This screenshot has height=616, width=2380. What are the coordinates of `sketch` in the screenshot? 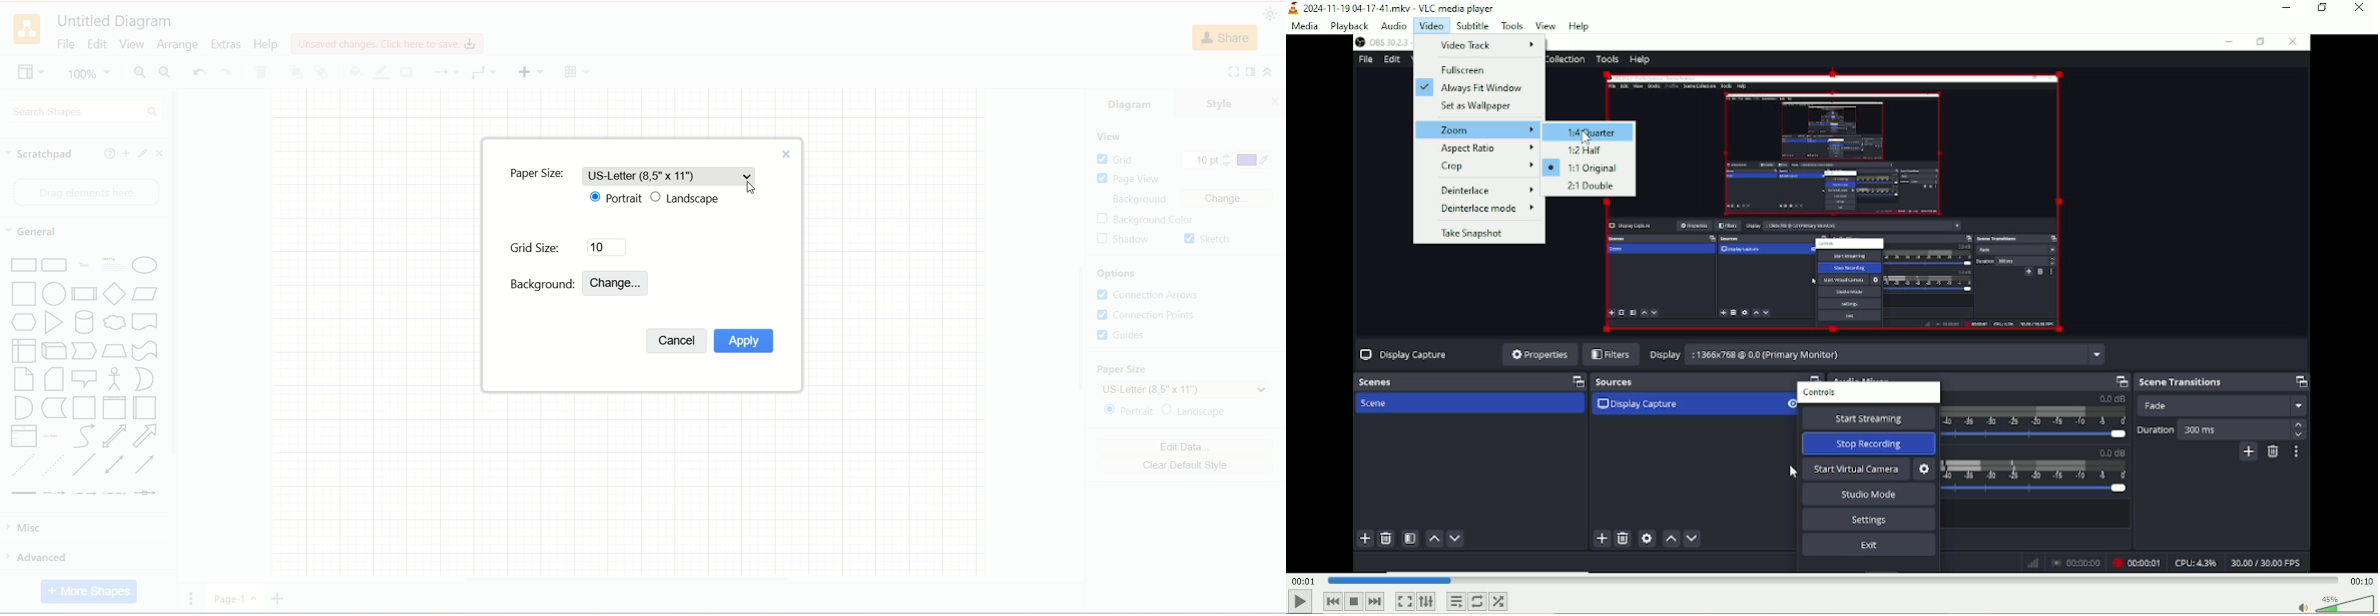 It's located at (1209, 240).